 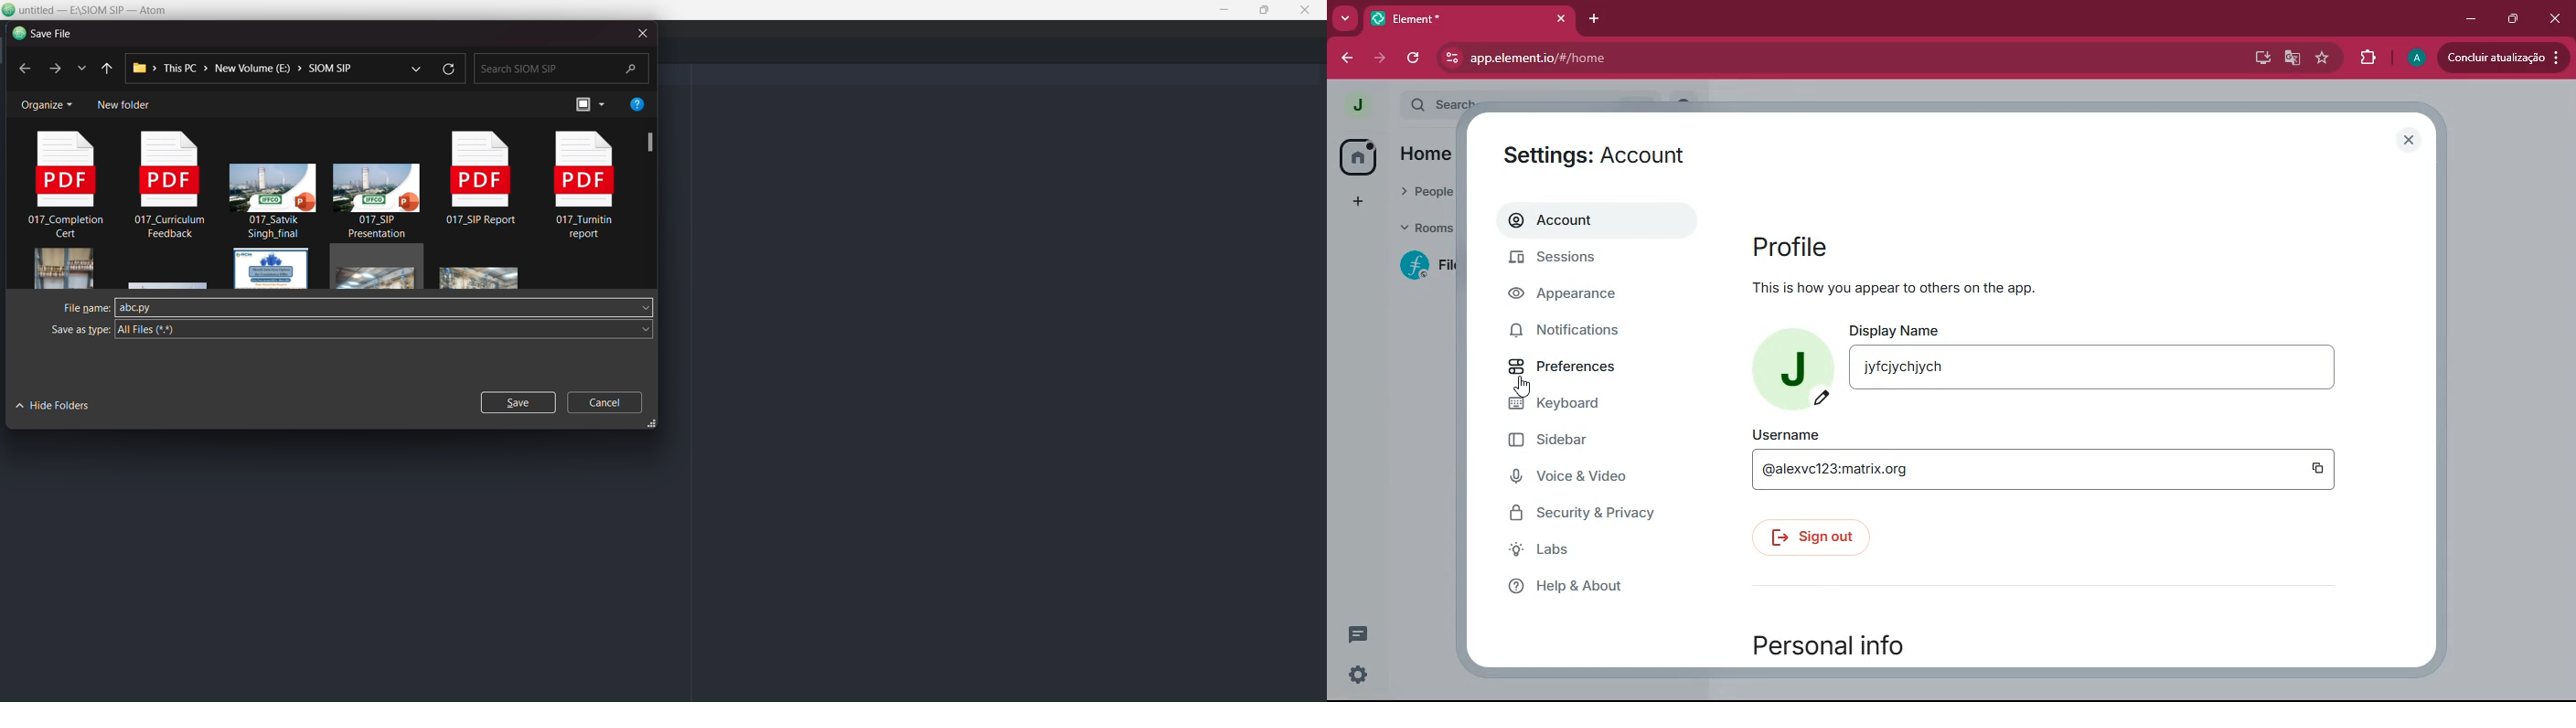 I want to click on add tab, so click(x=1597, y=18).